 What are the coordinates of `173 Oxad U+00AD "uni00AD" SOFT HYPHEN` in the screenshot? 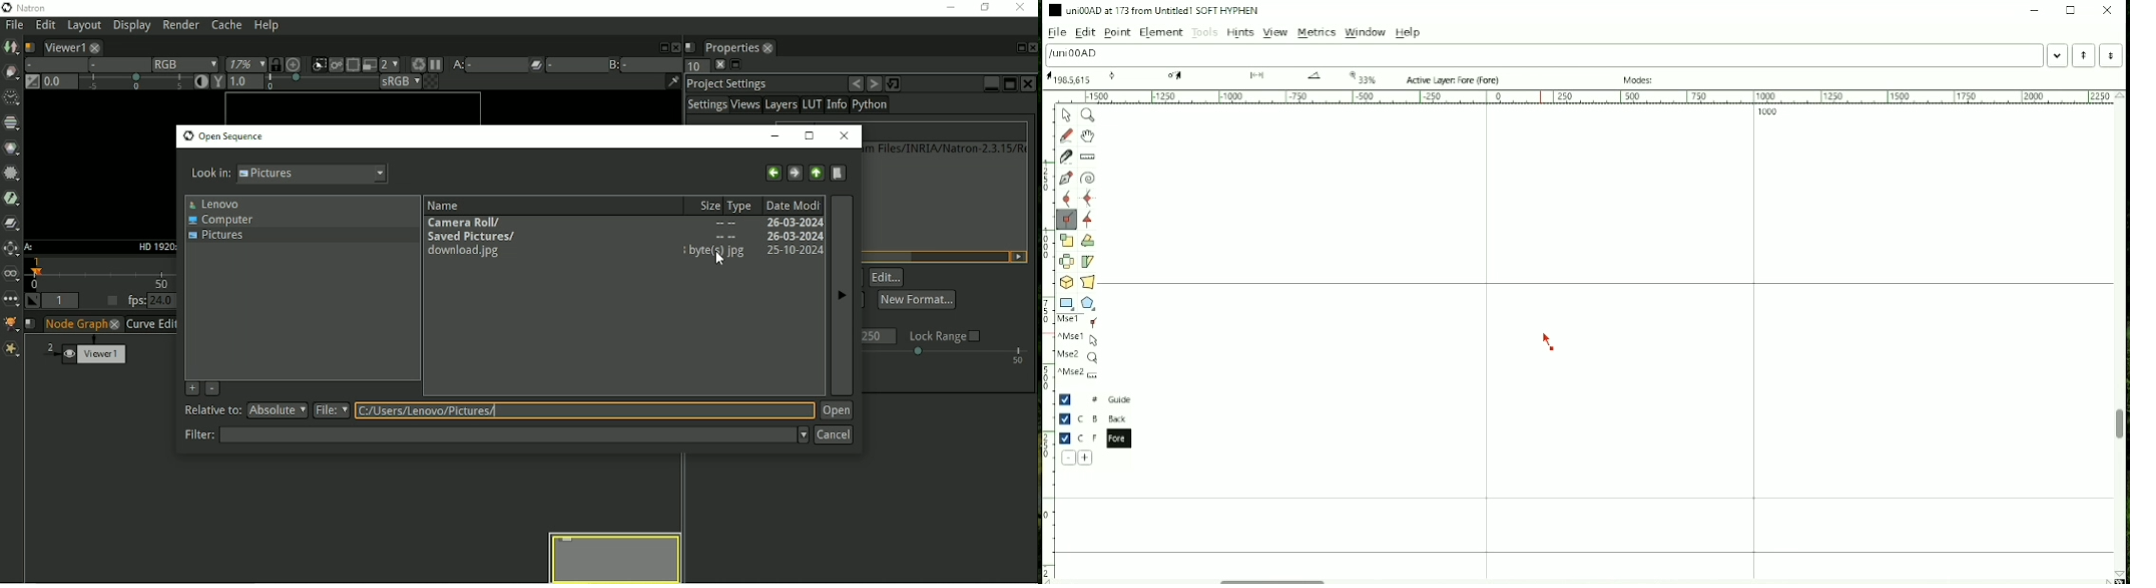 It's located at (1068, 78).